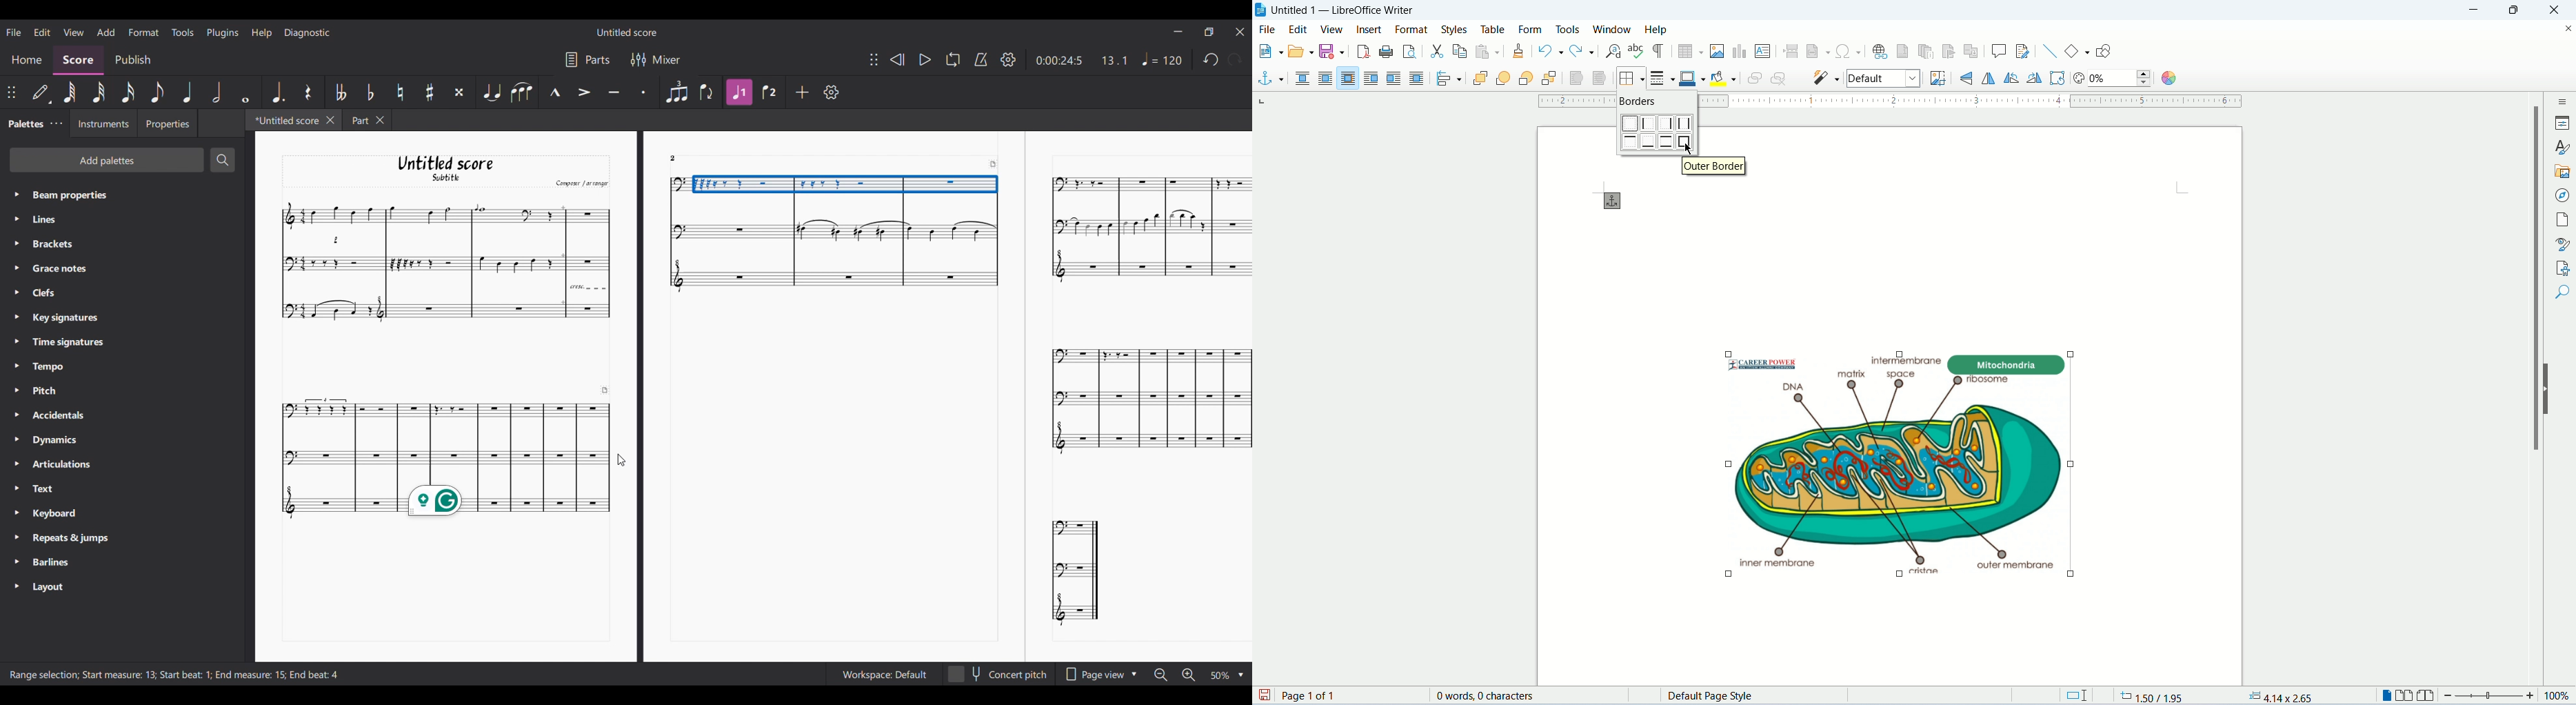 The image size is (2576, 728). What do you see at coordinates (2557, 697) in the screenshot?
I see `zoom percent` at bounding box center [2557, 697].